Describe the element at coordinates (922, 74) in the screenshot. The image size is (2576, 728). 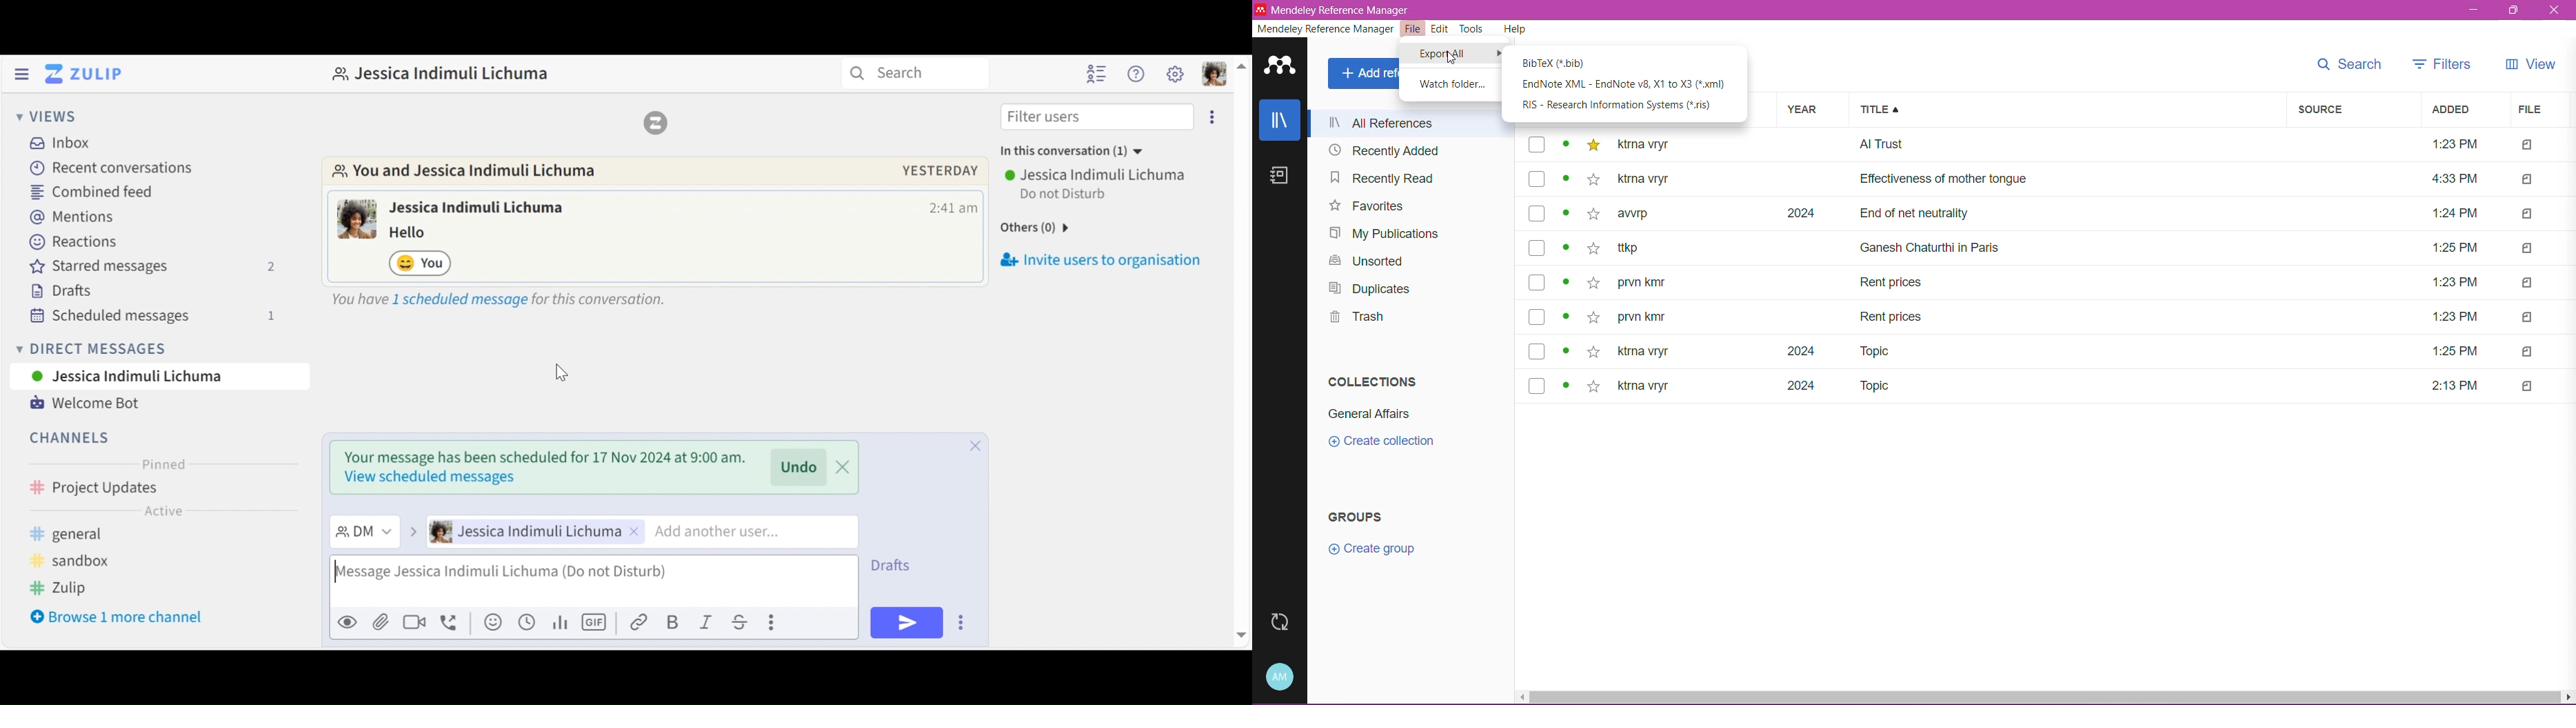
I see `Search` at that location.